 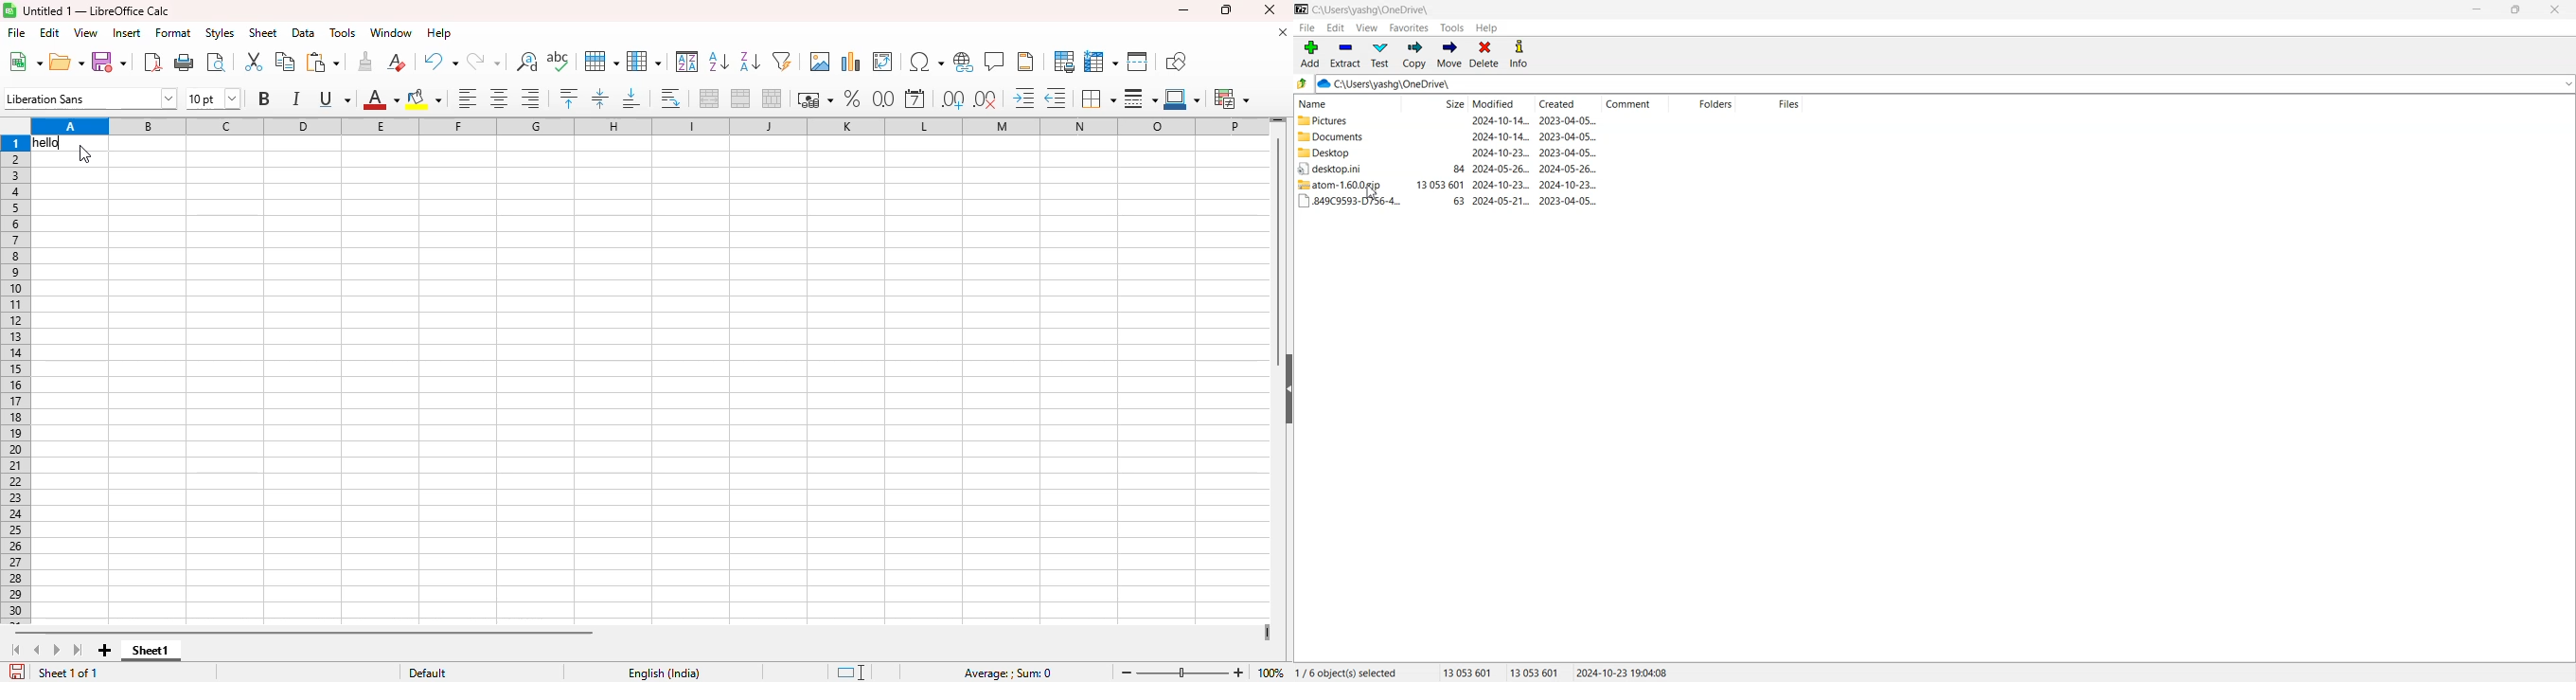 What do you see at coordinates (1409, 27) in the screenshot?
I see `Favorites` at bounding box center [1409, 27].